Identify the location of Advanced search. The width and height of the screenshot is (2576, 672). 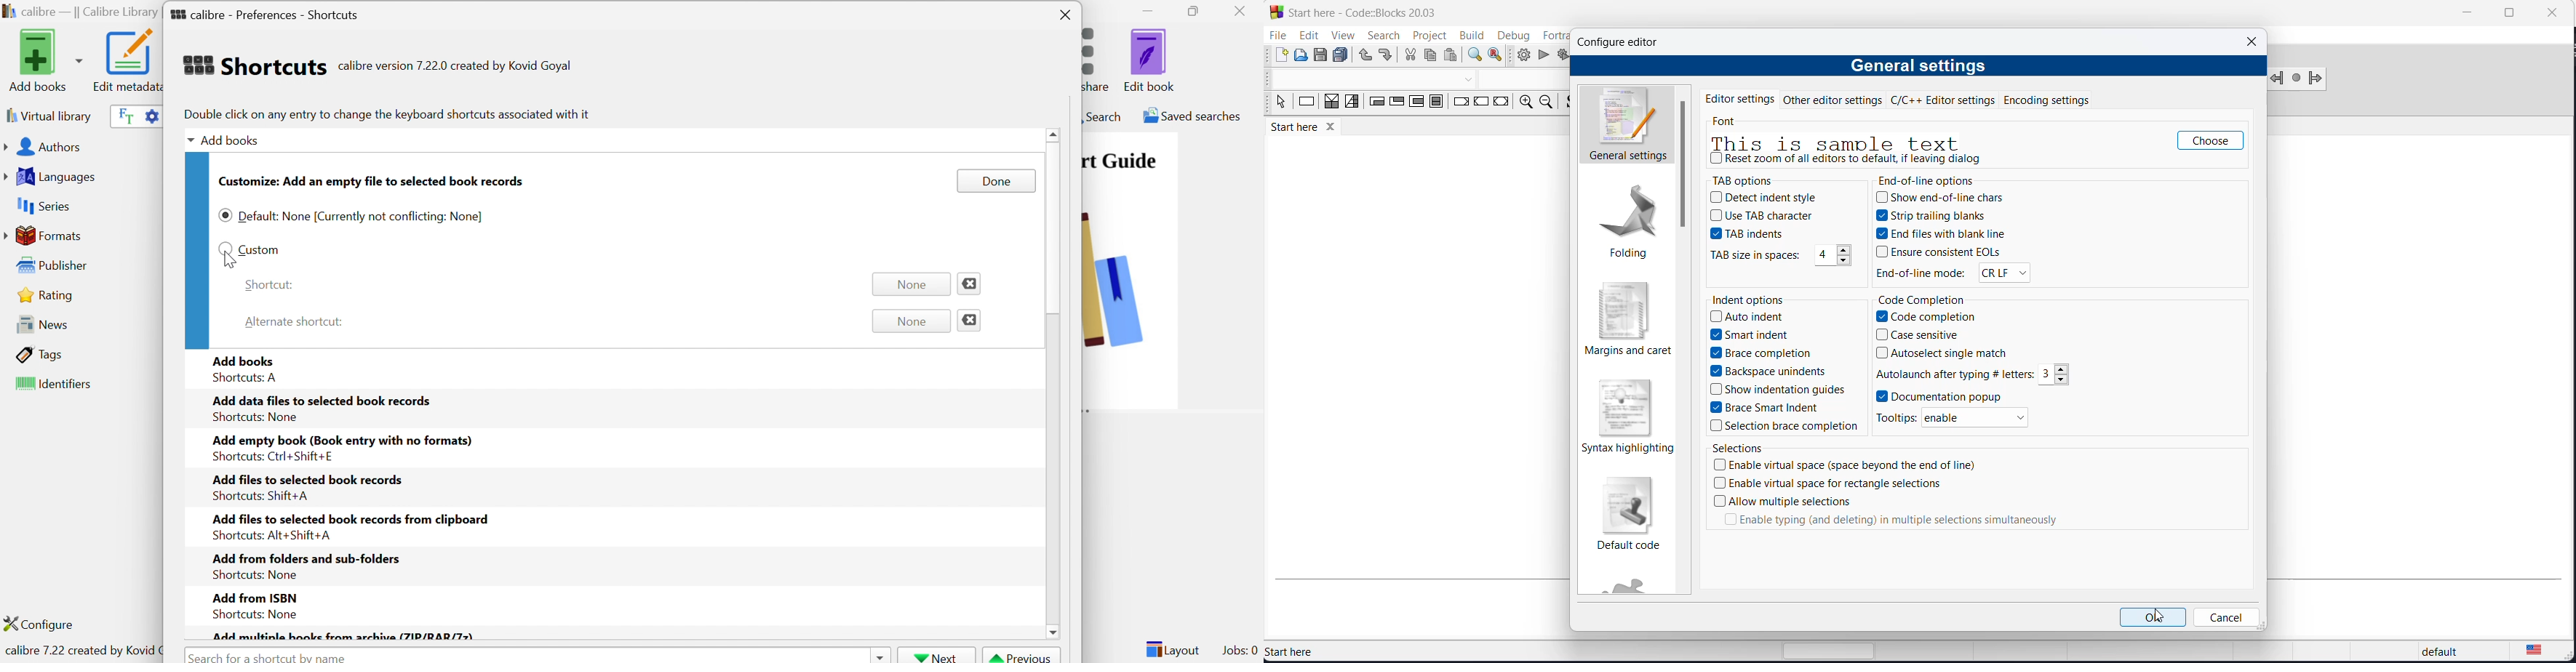
(151, 114).